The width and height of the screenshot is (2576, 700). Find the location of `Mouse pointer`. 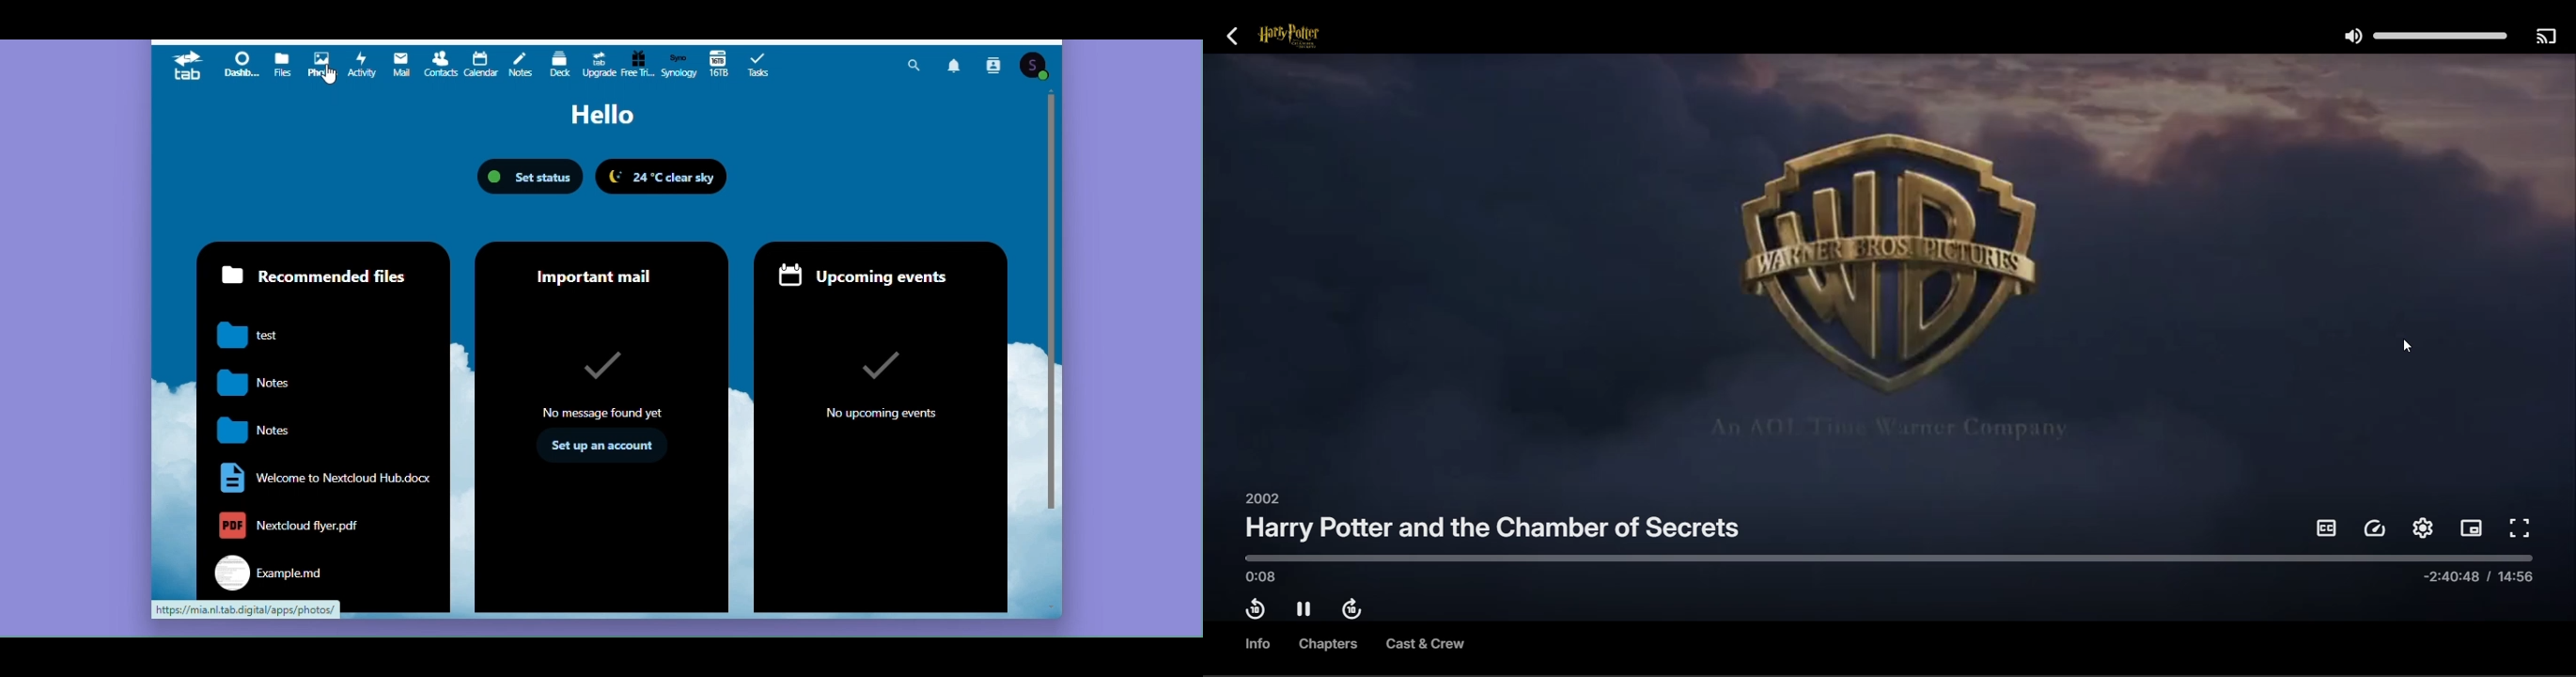

Mouse pointer is located at coordinates (336, 84).